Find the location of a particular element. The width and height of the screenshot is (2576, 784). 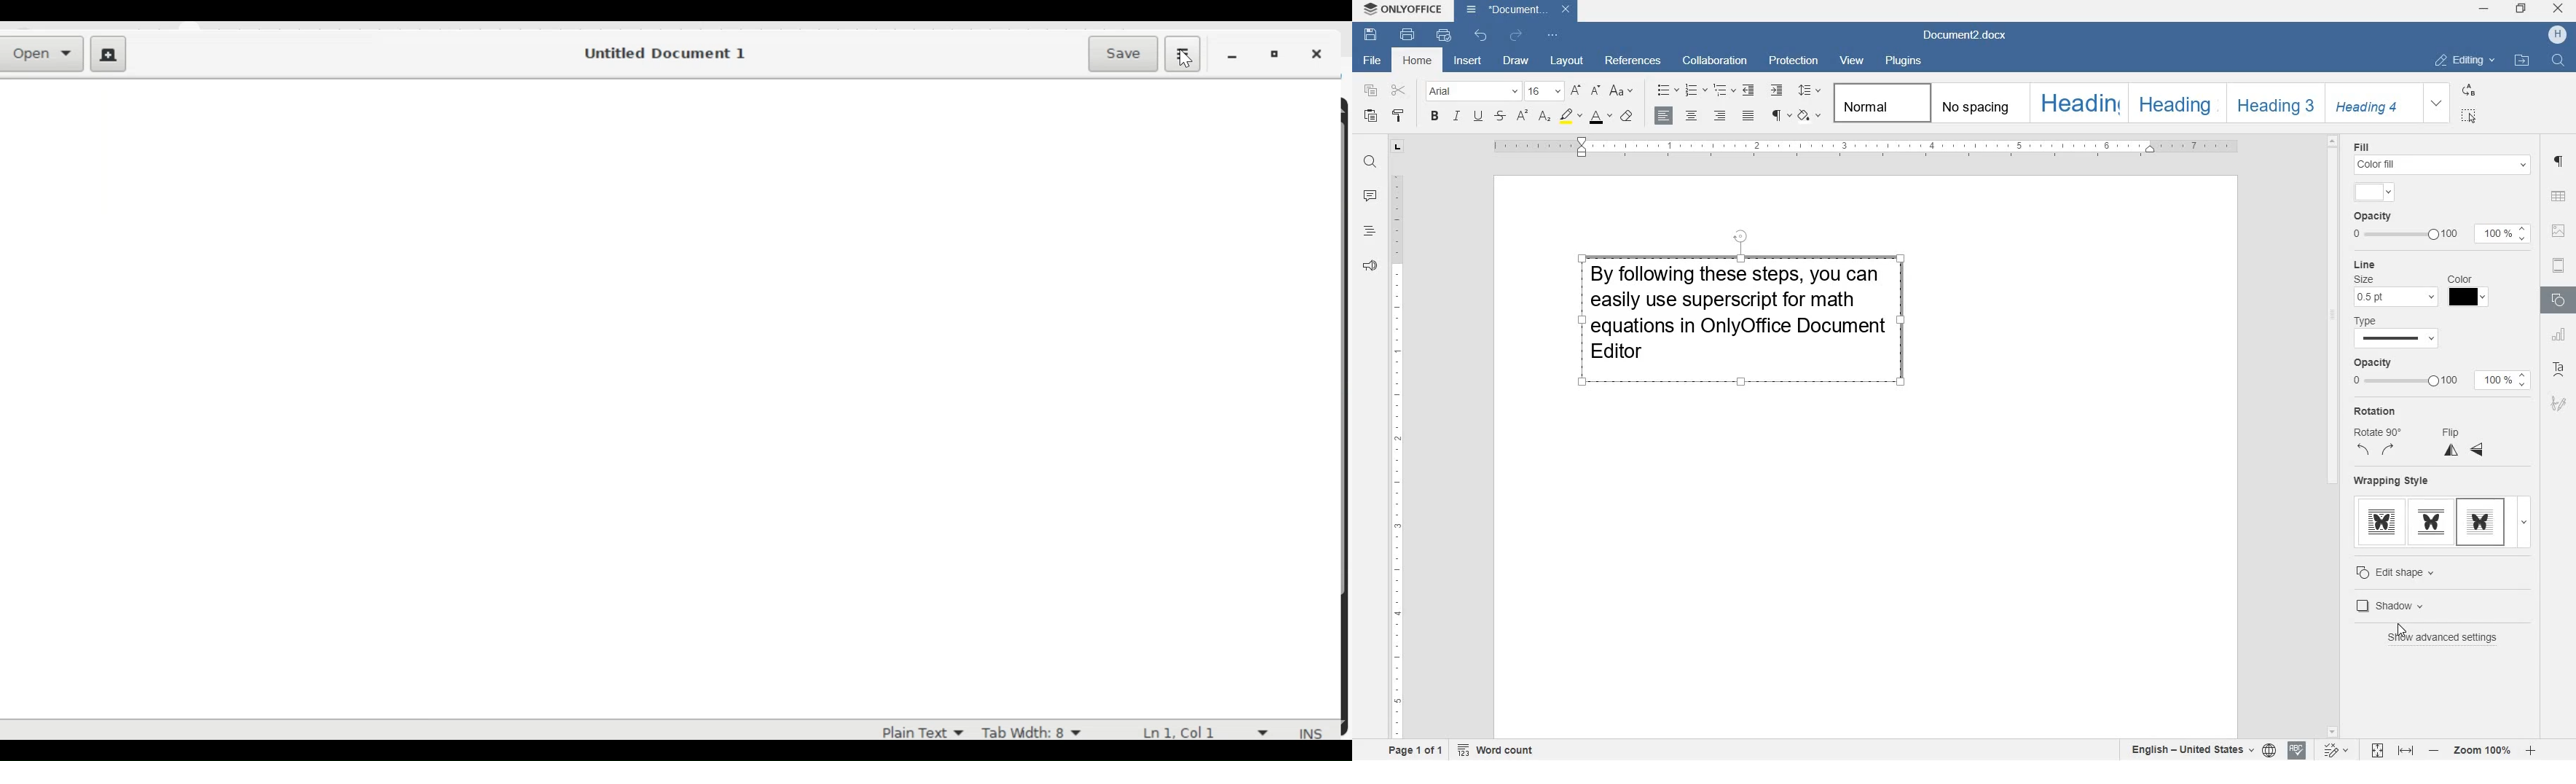

fit to page or width is located at coordinates (2392, 749).